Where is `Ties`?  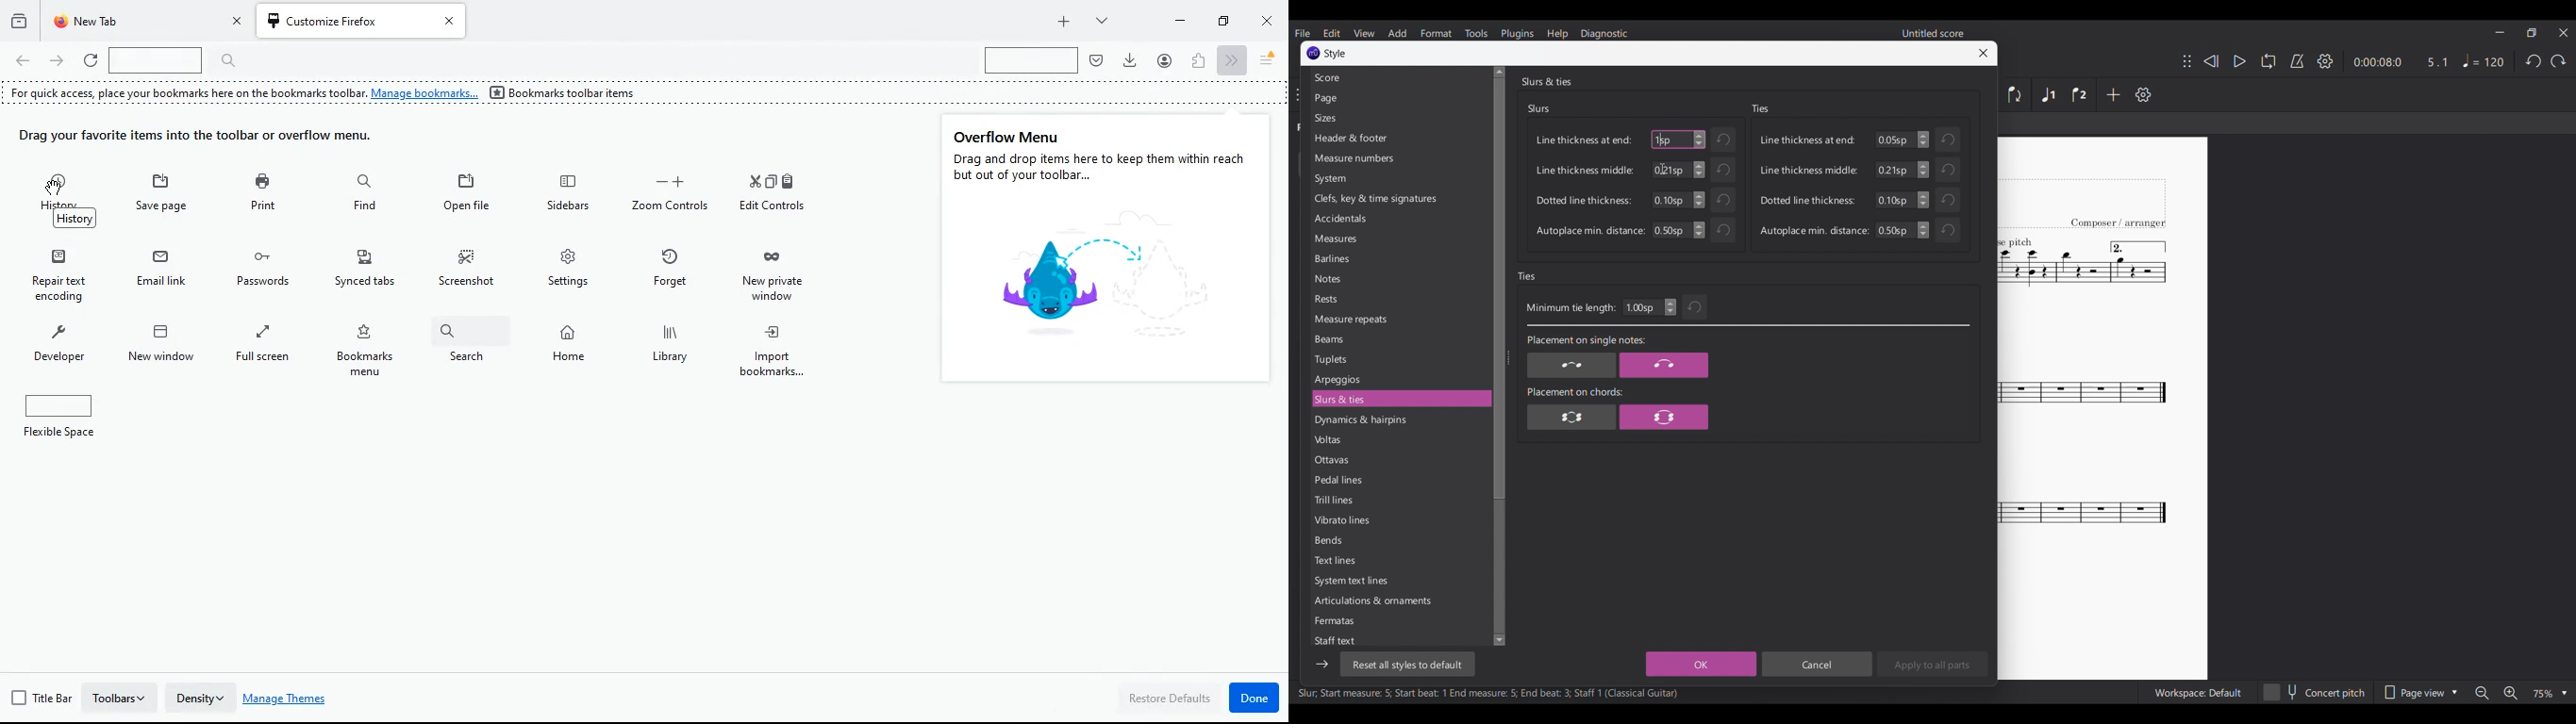
Ties is located at coordinates (1527, 276).